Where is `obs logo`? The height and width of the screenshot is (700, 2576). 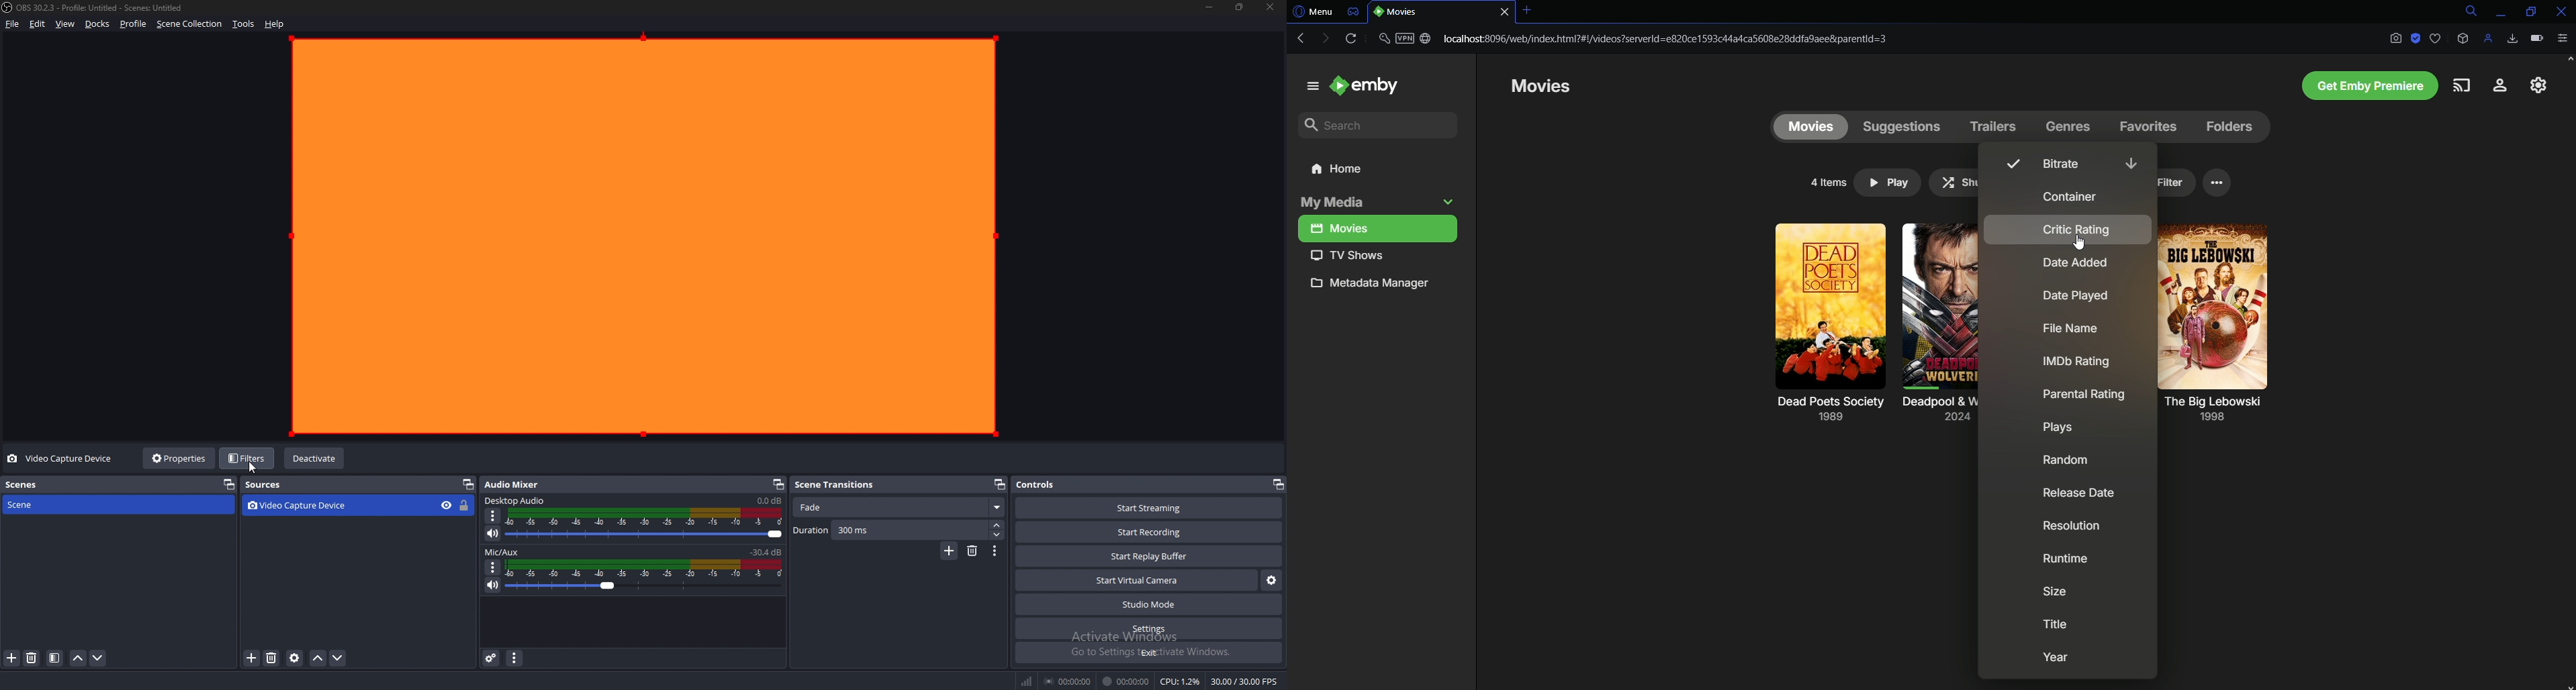 obs logo is located at coordinates (9, 9).